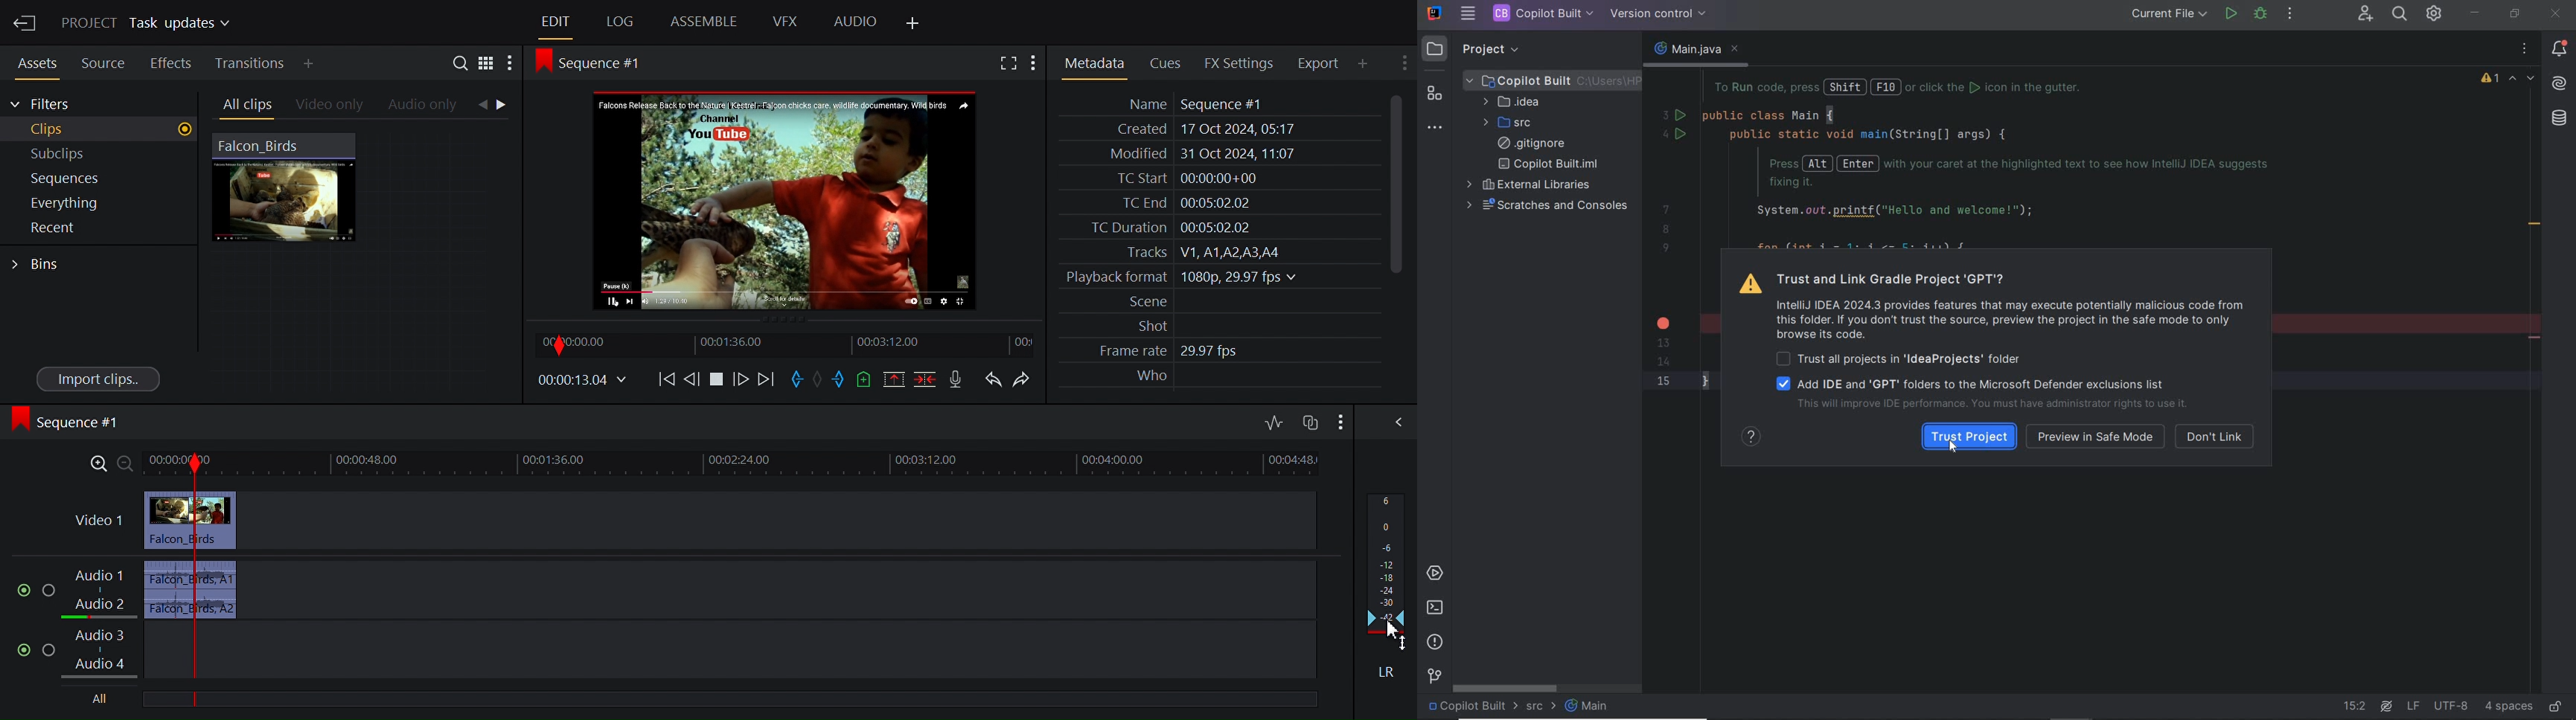  What do you see at coordinates (785, 344) in the screenshot?
I see `Timeline` at bounding box center [785, 344].